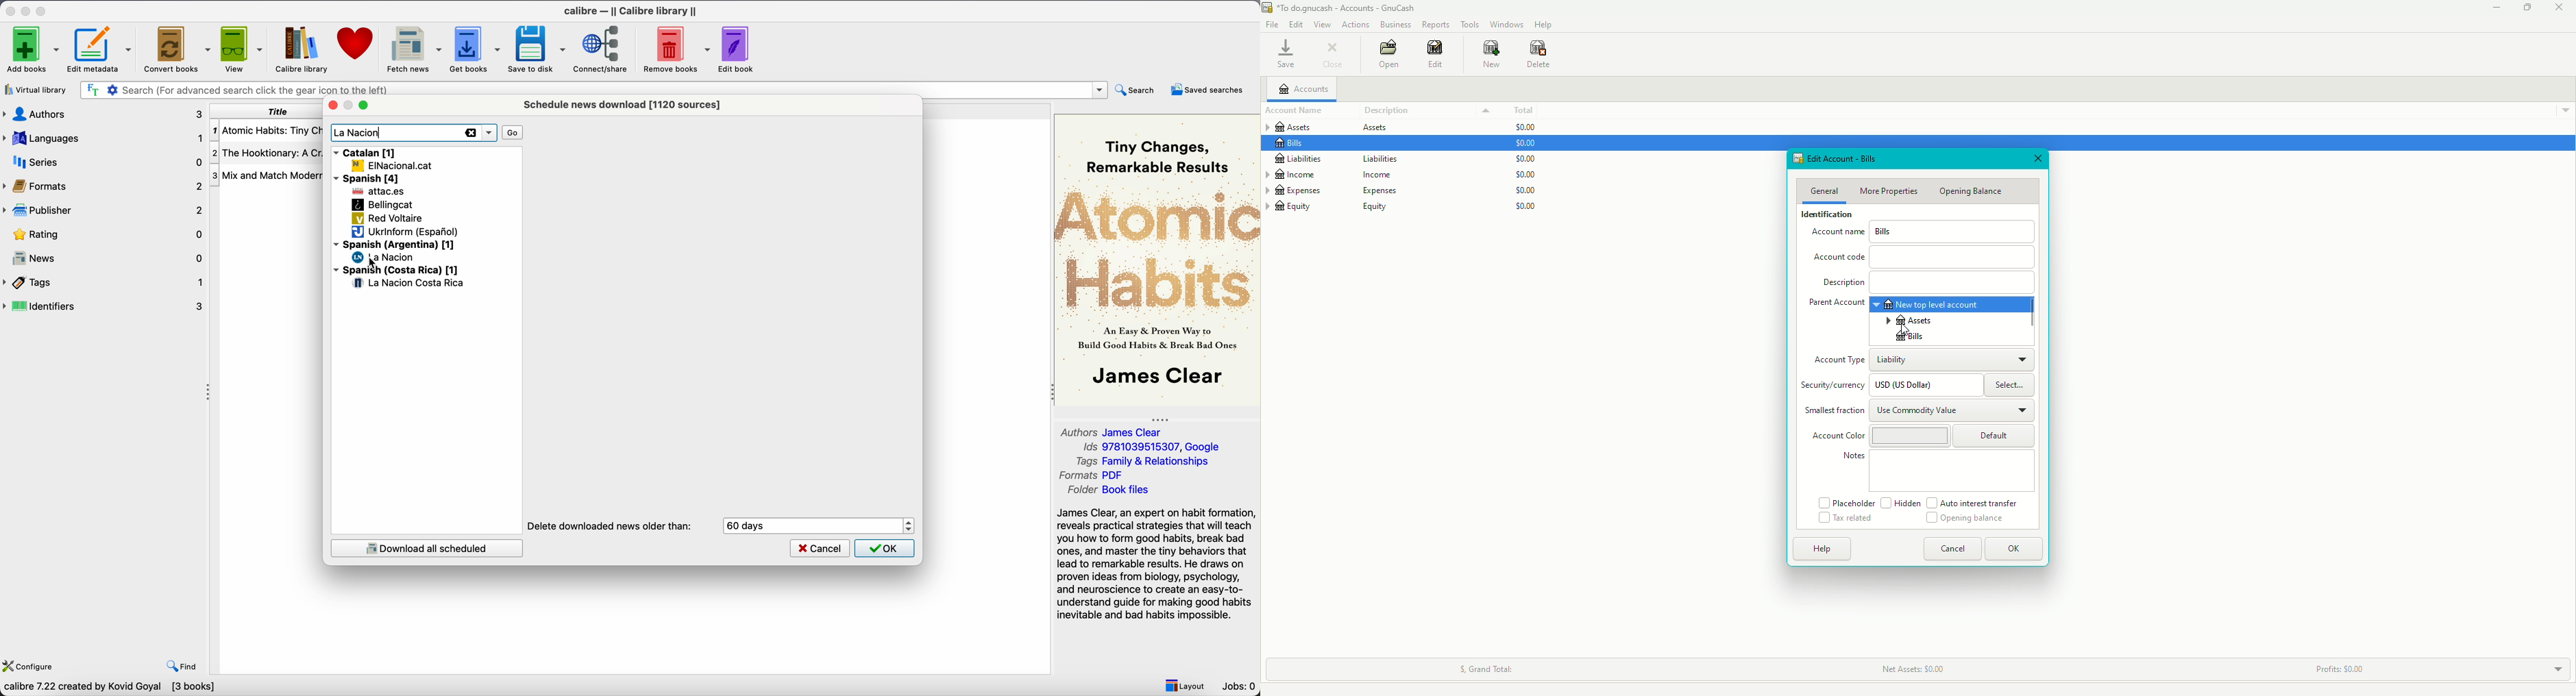 The image size is (2576, 700). What do you see at coordinates (1113, 431) in the screenshot?
I see `Authors James Clear` at bounding box center [1113, 431].